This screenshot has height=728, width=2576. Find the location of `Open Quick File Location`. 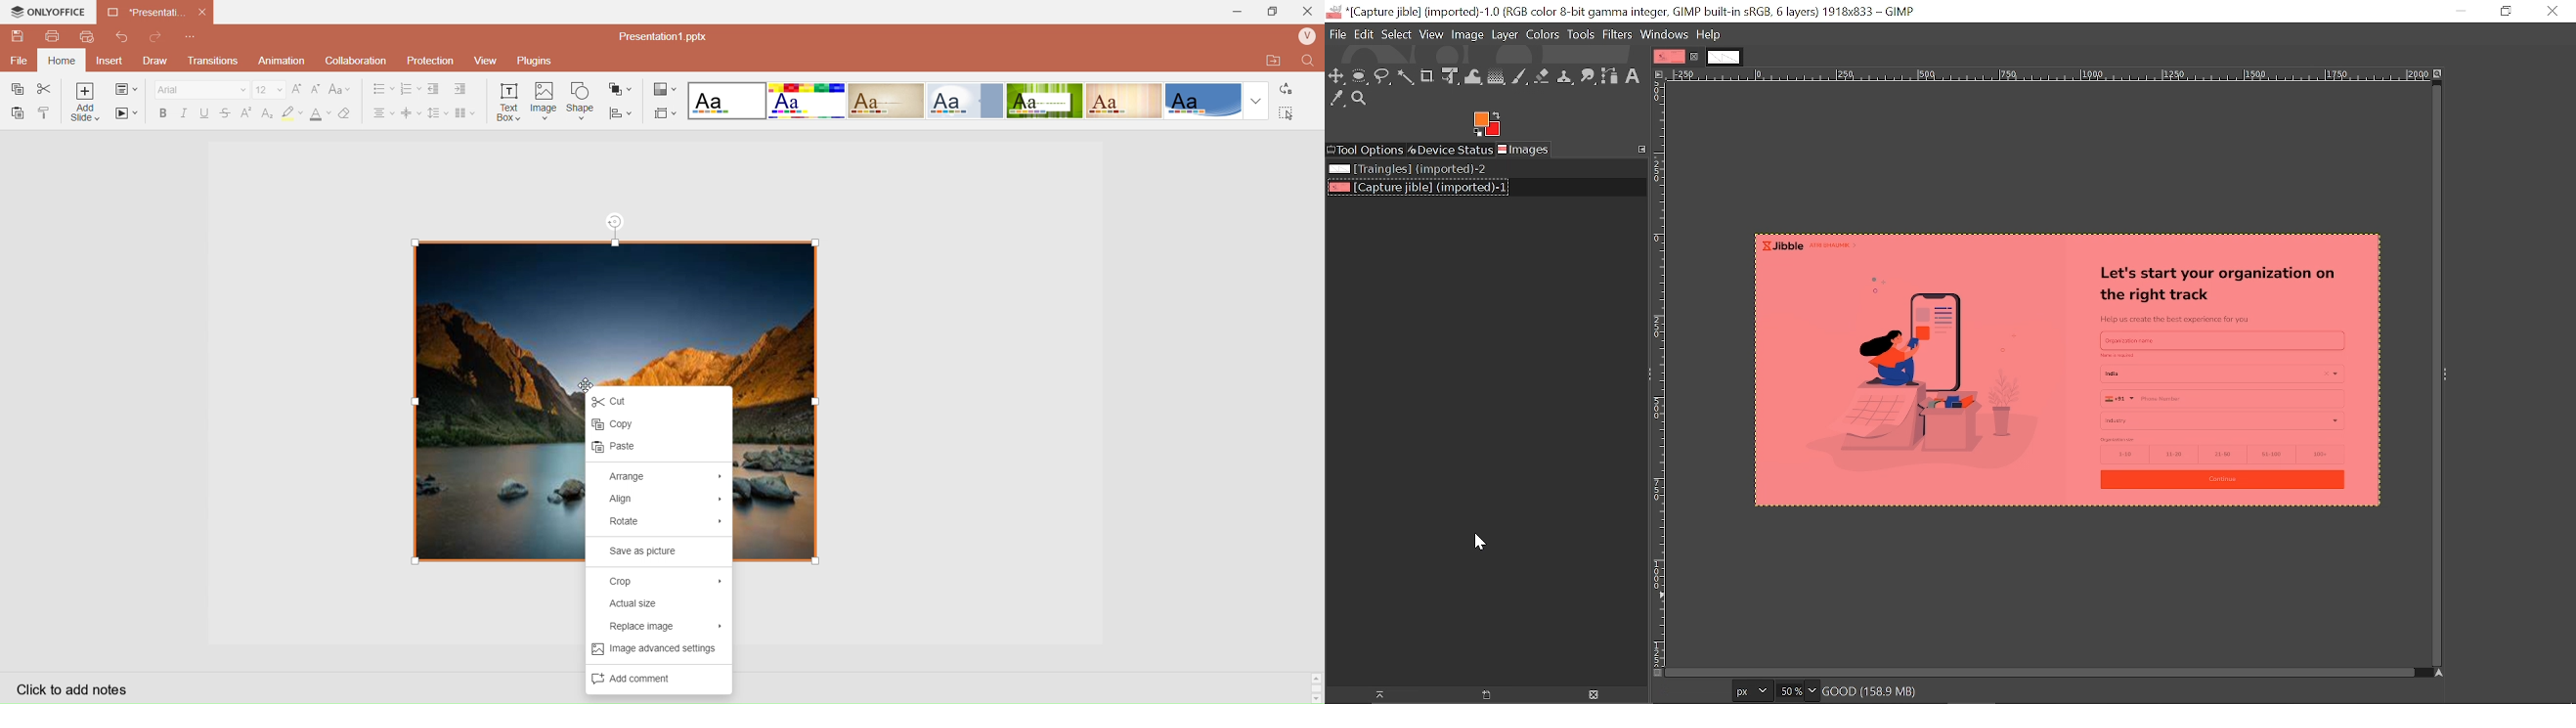

Open Quick File Location is located at coordinates (1274, 61).